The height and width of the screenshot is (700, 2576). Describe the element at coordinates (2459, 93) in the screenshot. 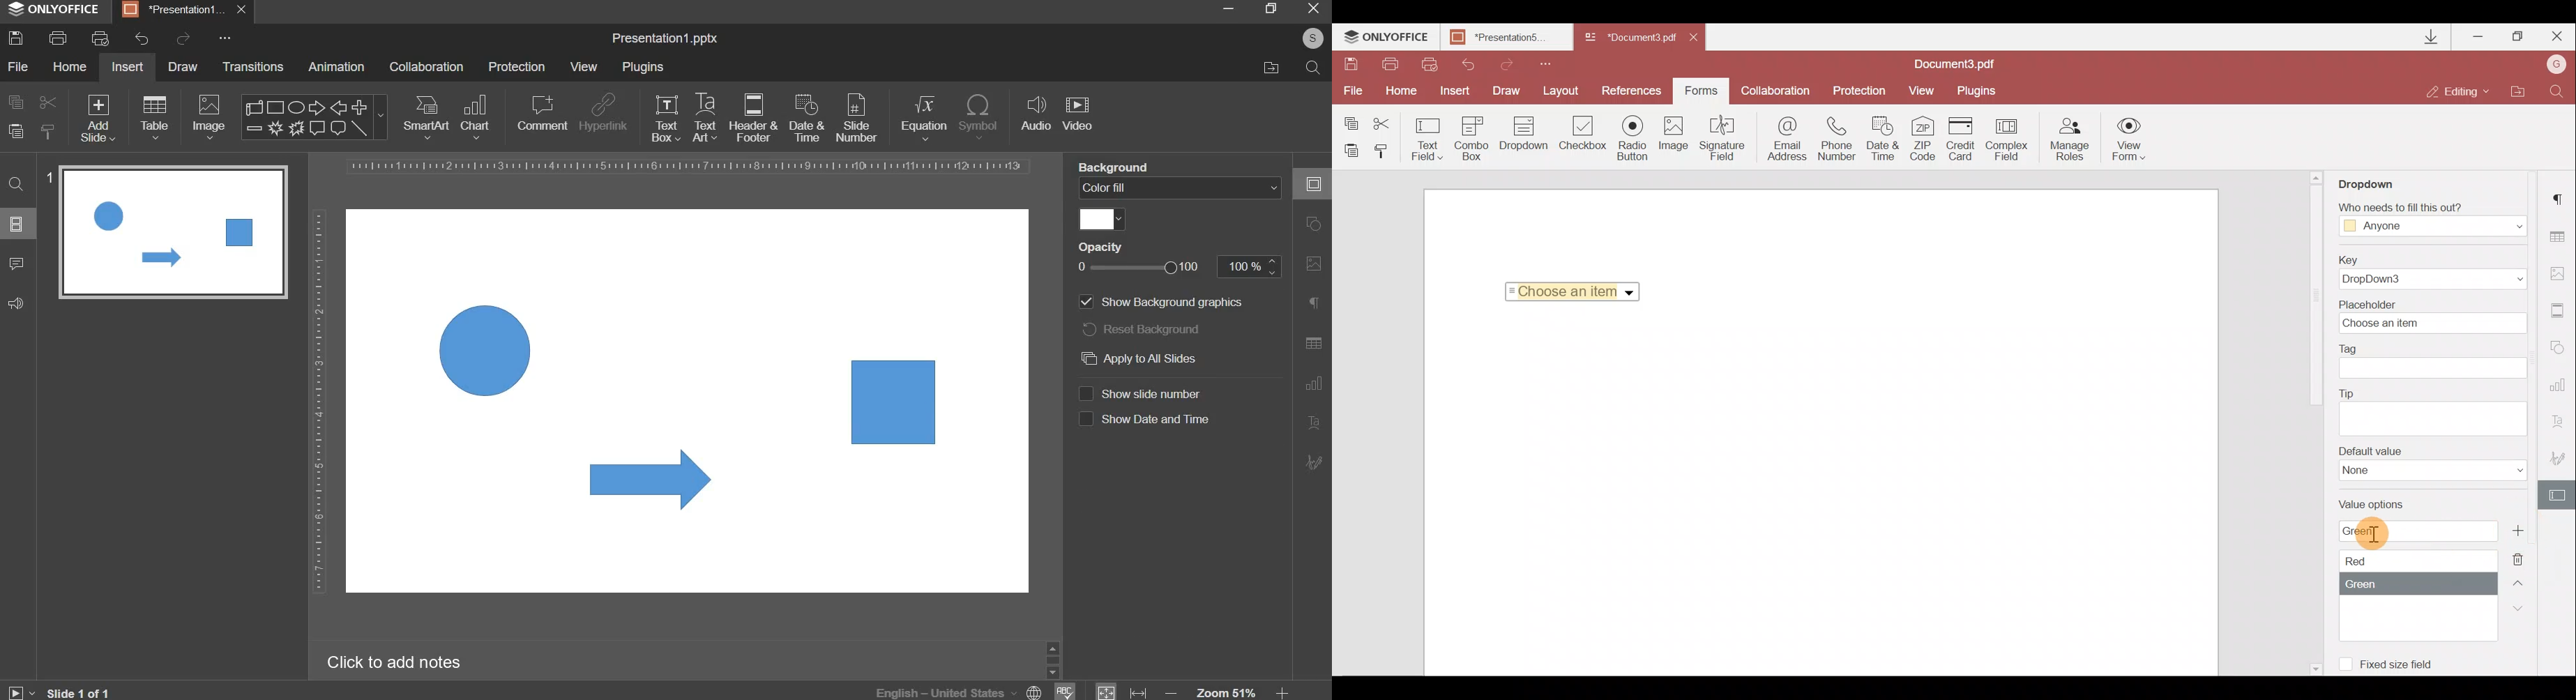

I see `Editing mode` at that location.